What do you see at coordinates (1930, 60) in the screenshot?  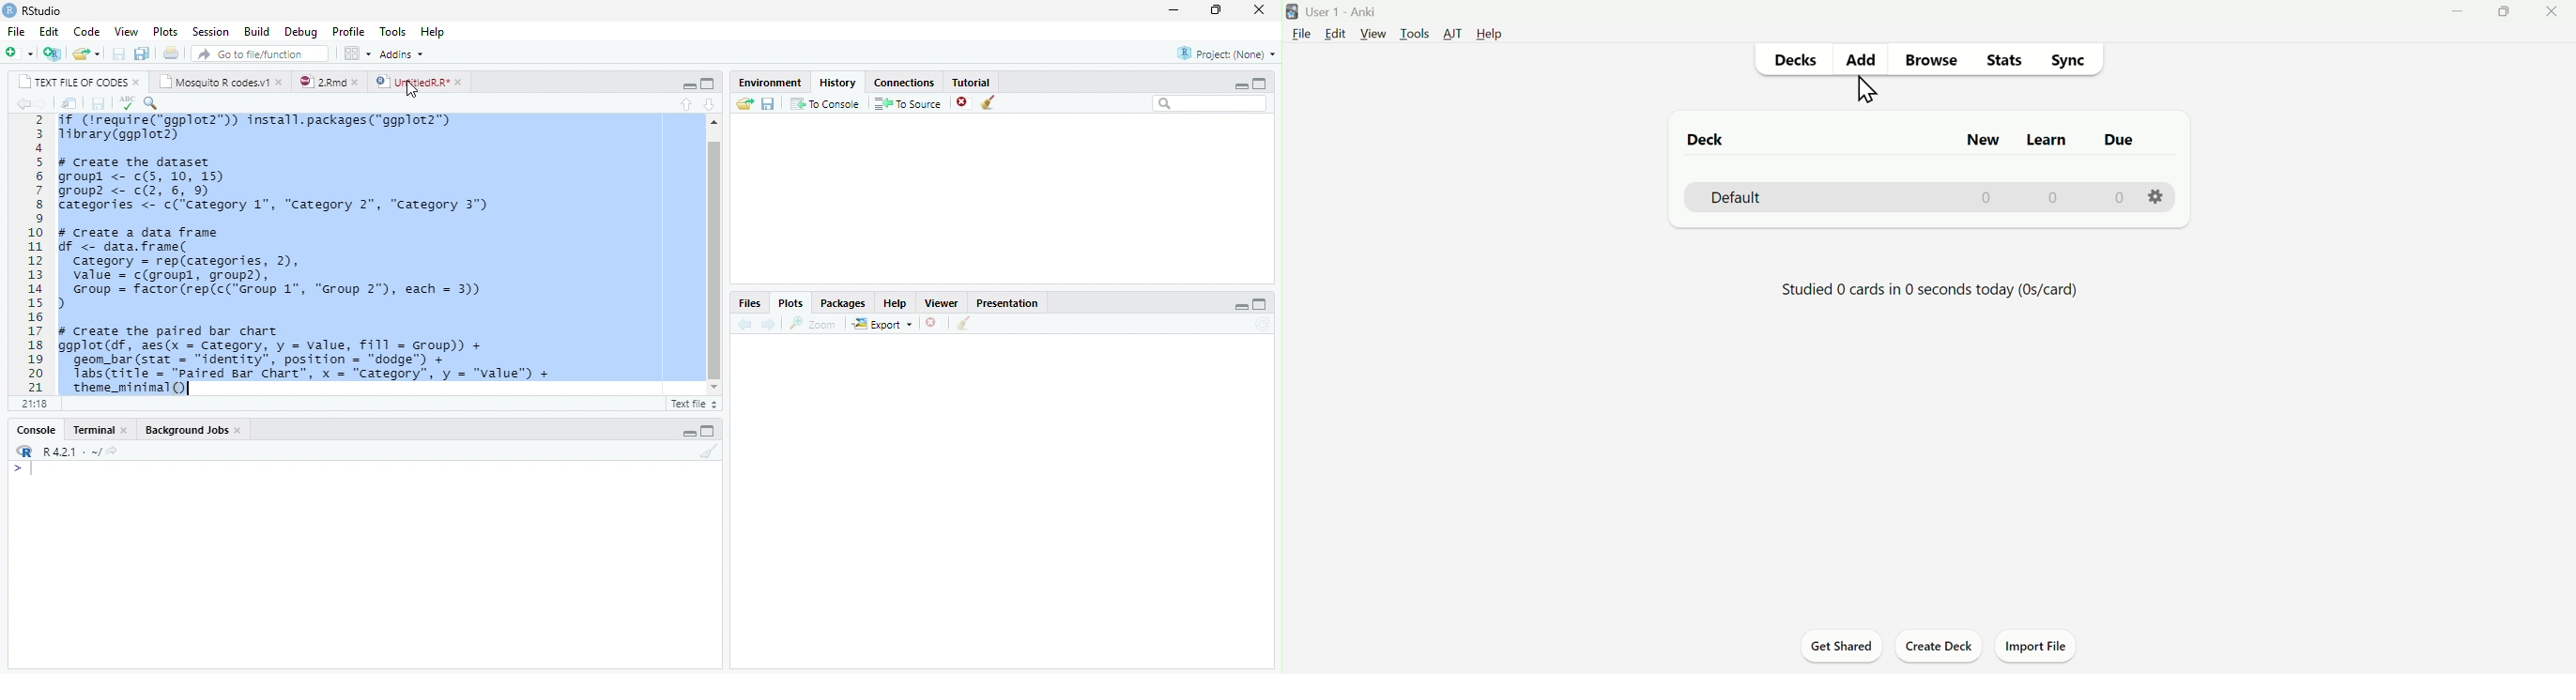 I see `Browse` at bounding box center [1930, 60].